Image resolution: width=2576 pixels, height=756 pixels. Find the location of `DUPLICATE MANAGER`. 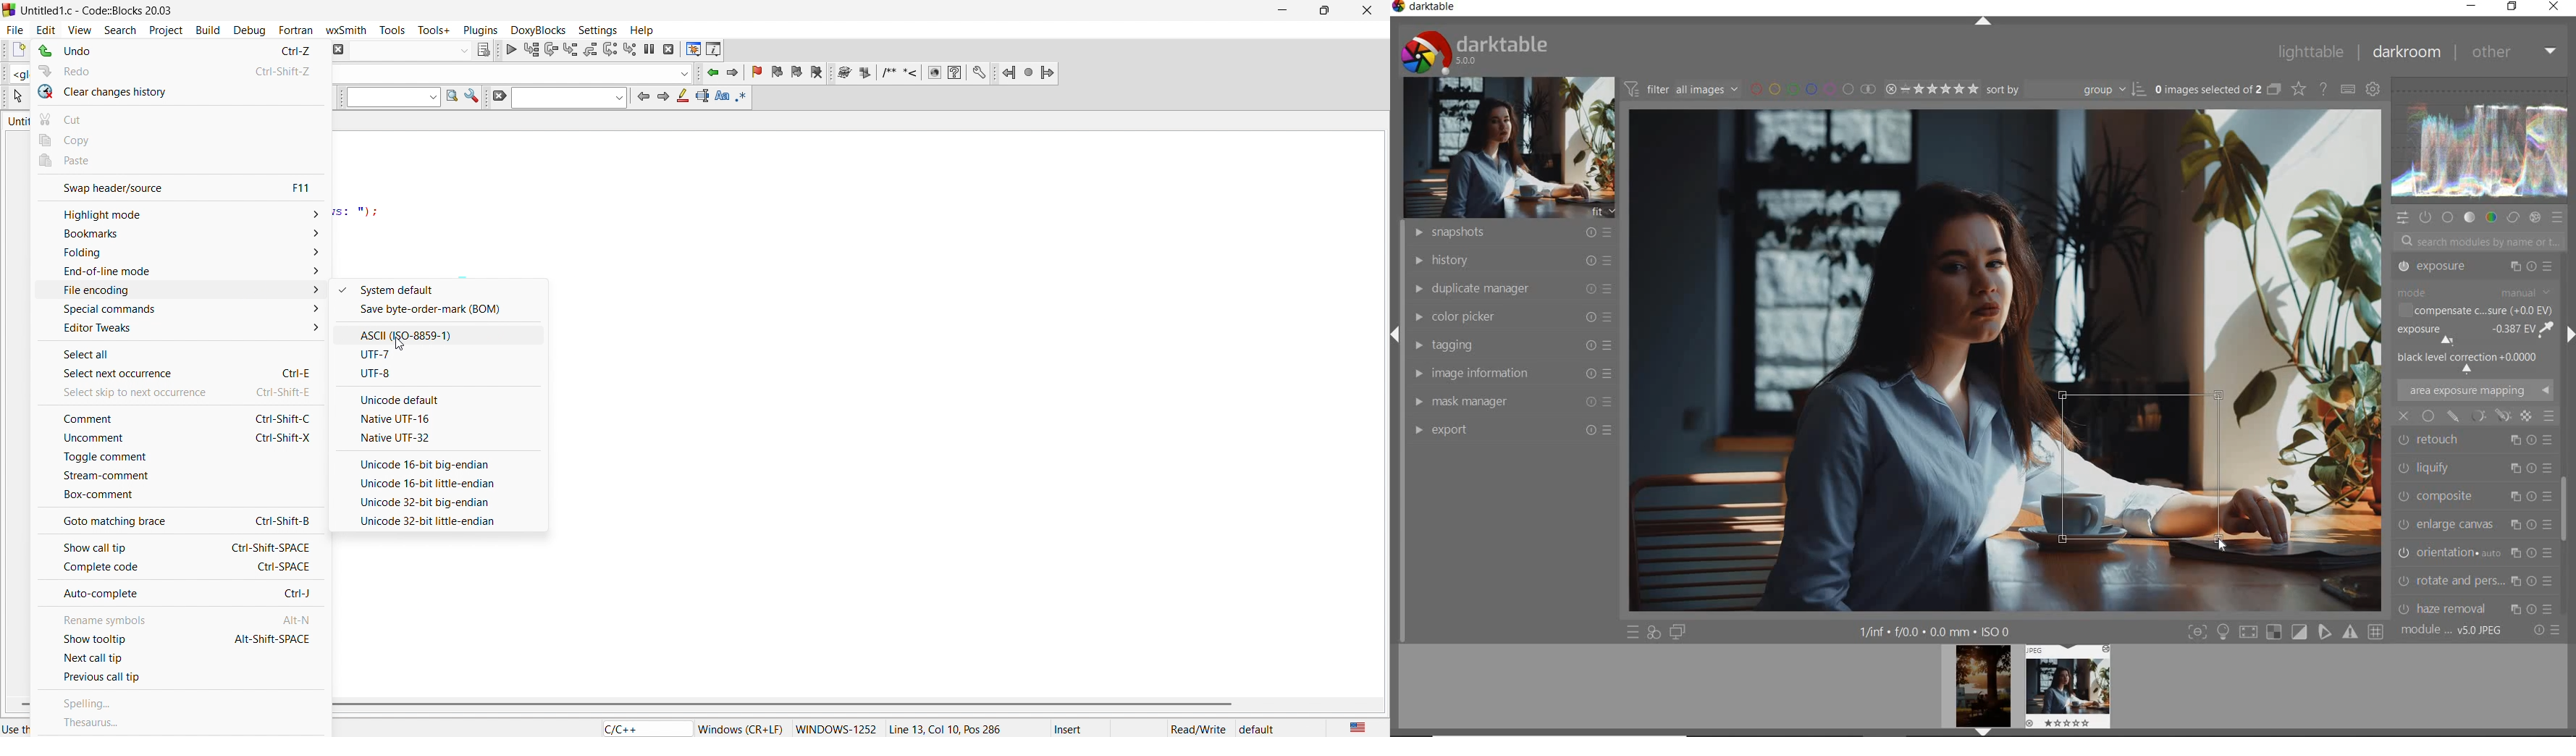

DUPLICATE MANAGER is located at coordinates (1510, 289).